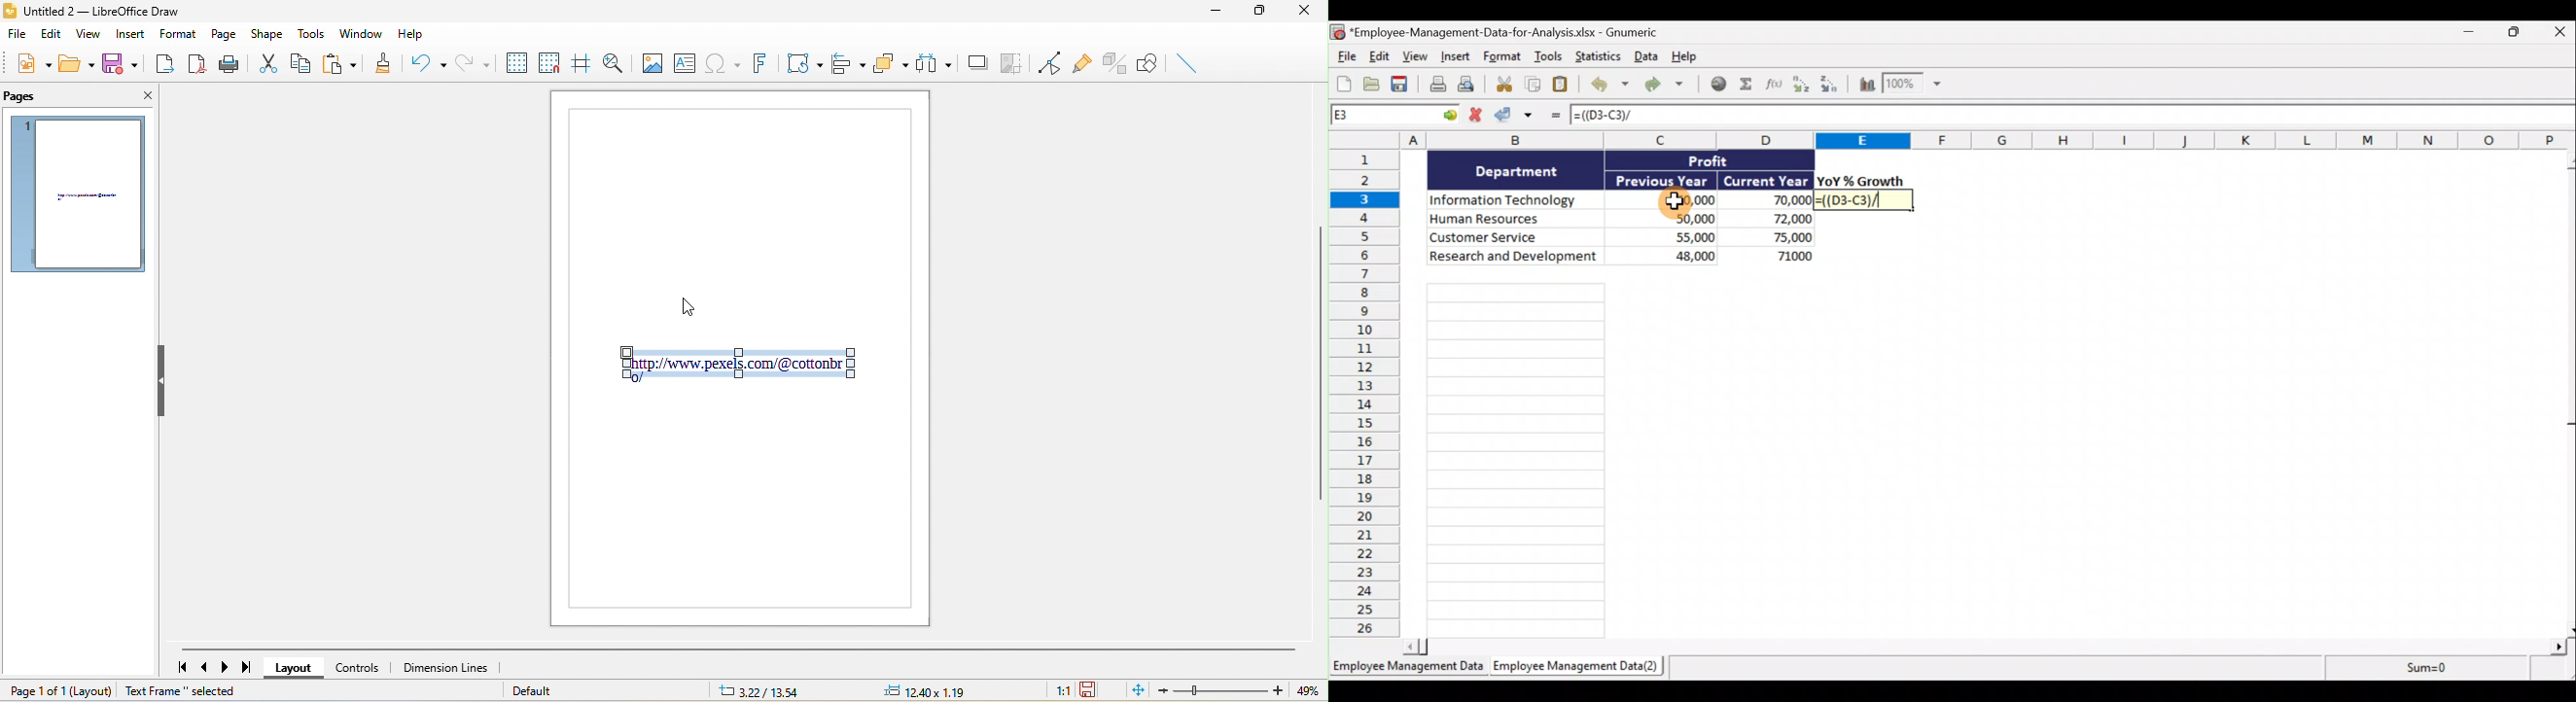 The image size is (2576, 728). I want to click on display grid, so click(516, 62).